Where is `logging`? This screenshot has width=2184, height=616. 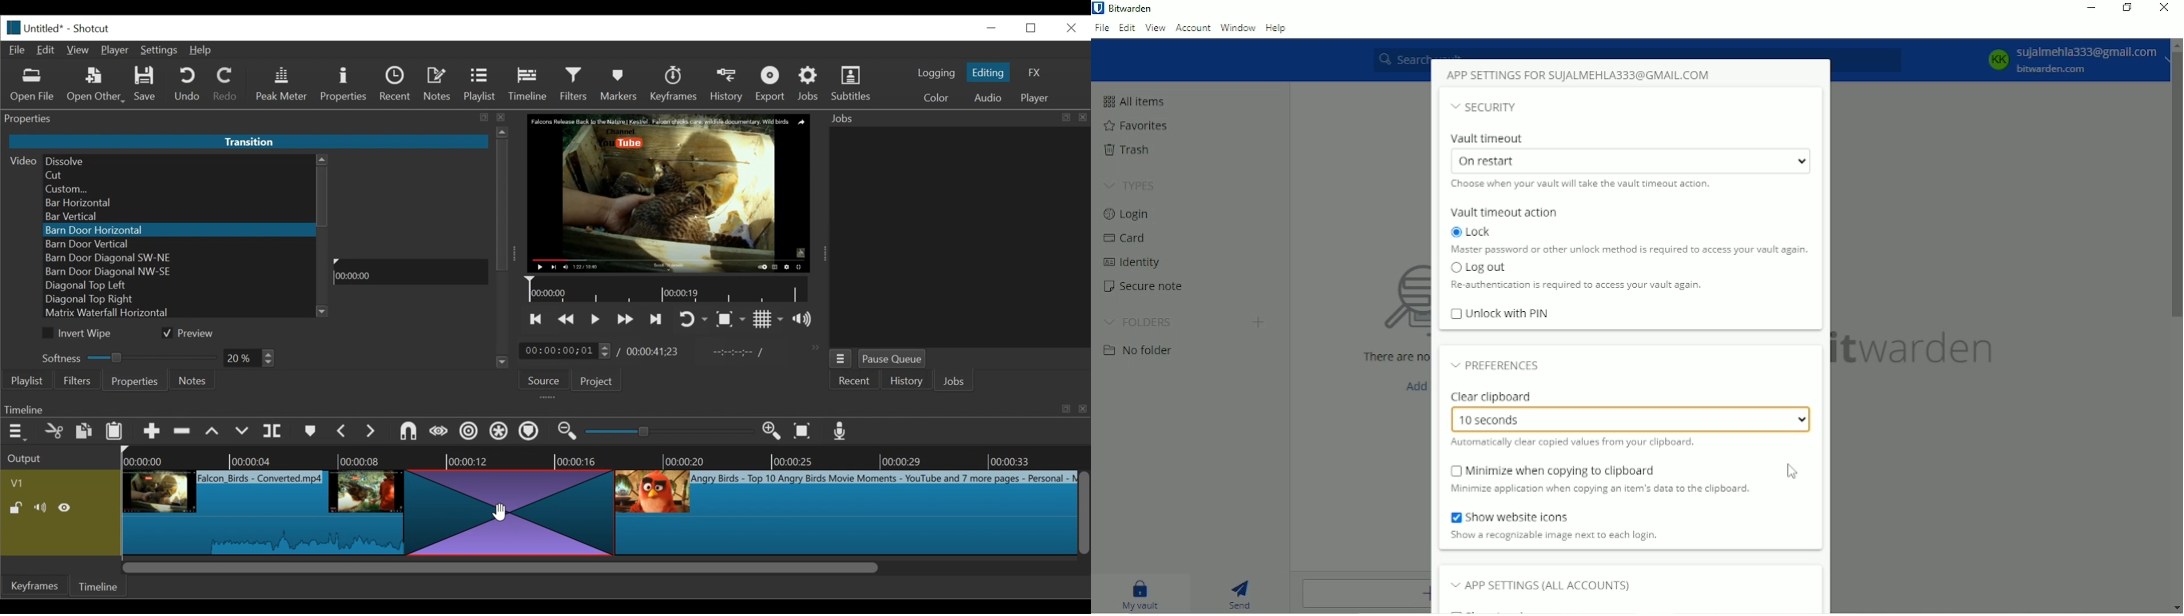
logging is located at coordinates (937, 74).